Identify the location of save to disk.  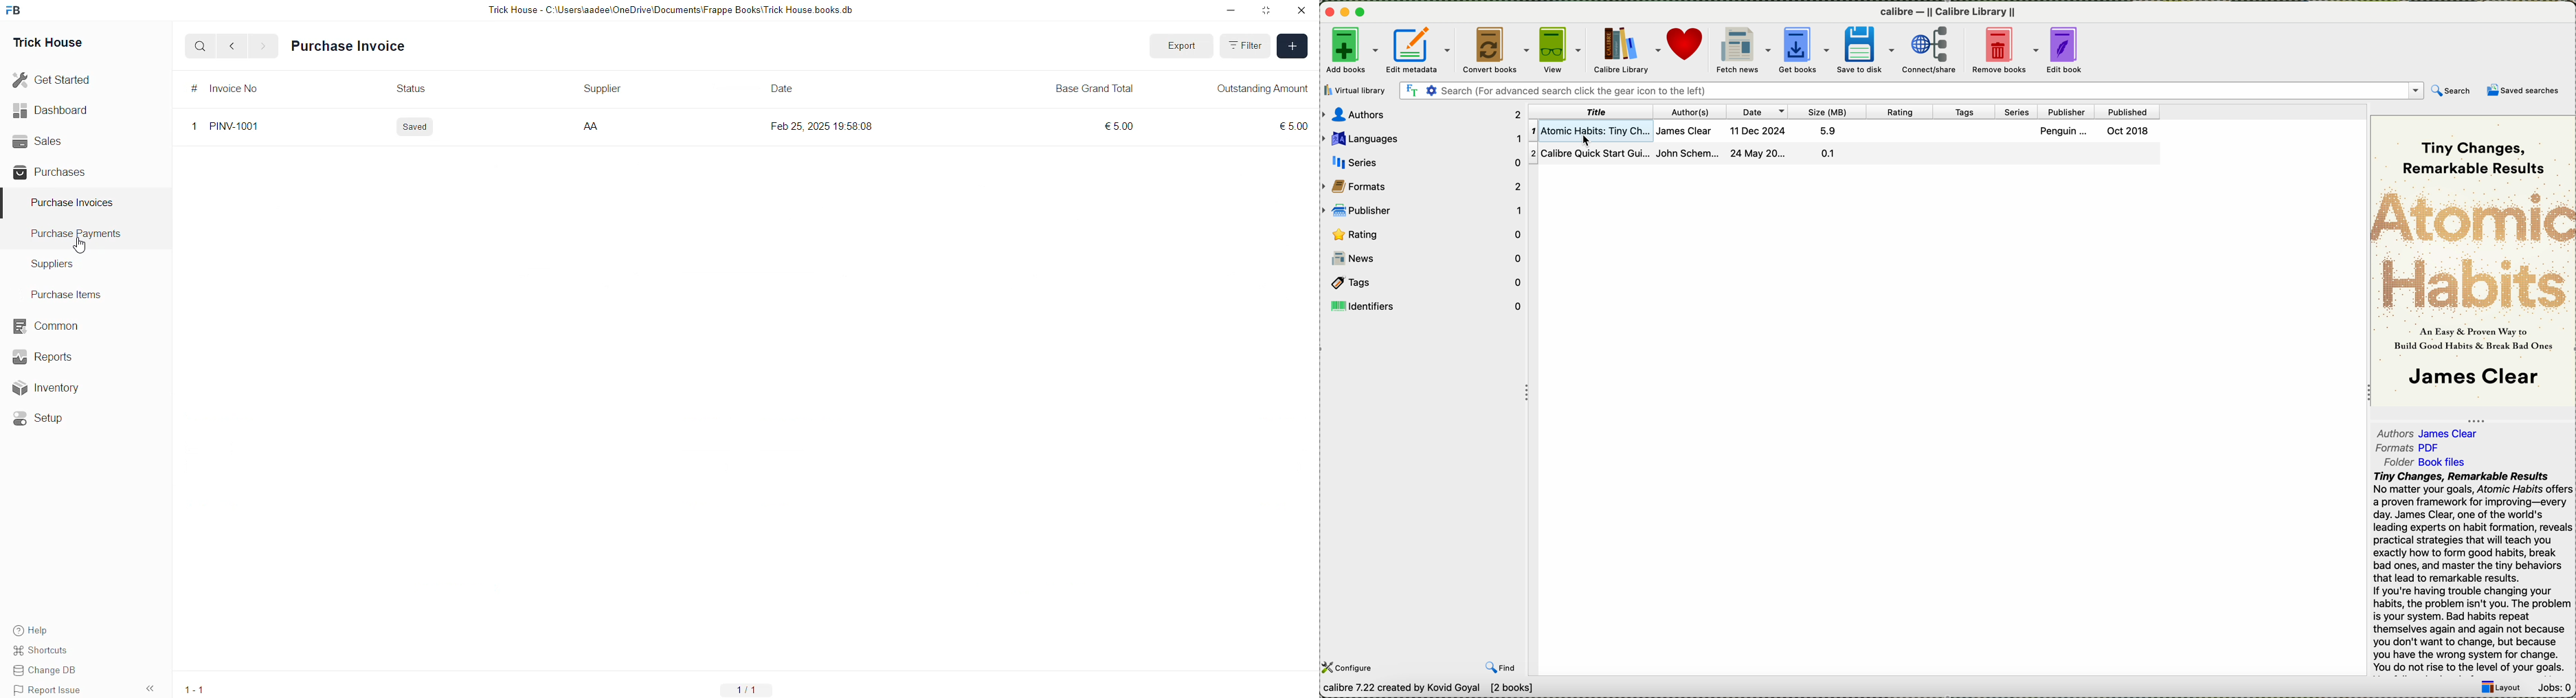
(1868, 51).